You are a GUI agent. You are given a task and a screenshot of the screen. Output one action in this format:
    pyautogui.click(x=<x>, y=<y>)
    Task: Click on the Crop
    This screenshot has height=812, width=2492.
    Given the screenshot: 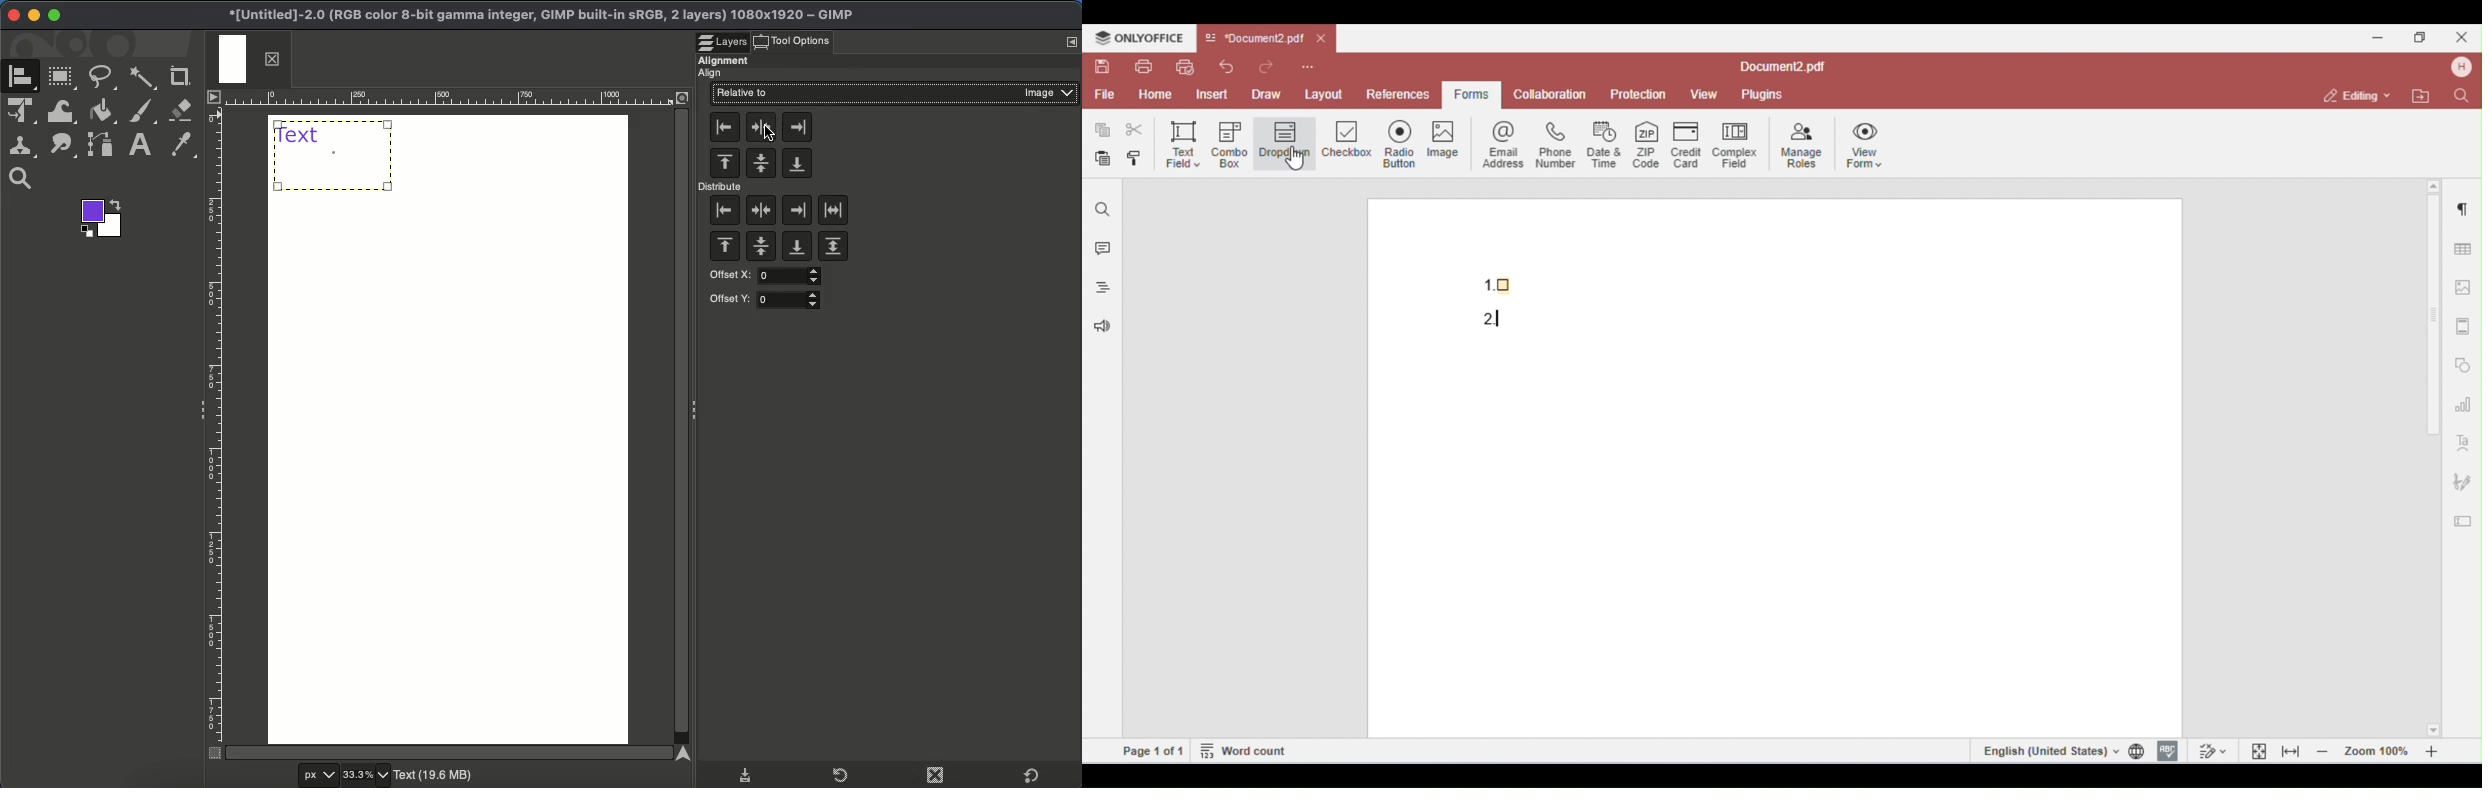 What is the action you would take?
    pyautogui.click(x=180, y=76)
    